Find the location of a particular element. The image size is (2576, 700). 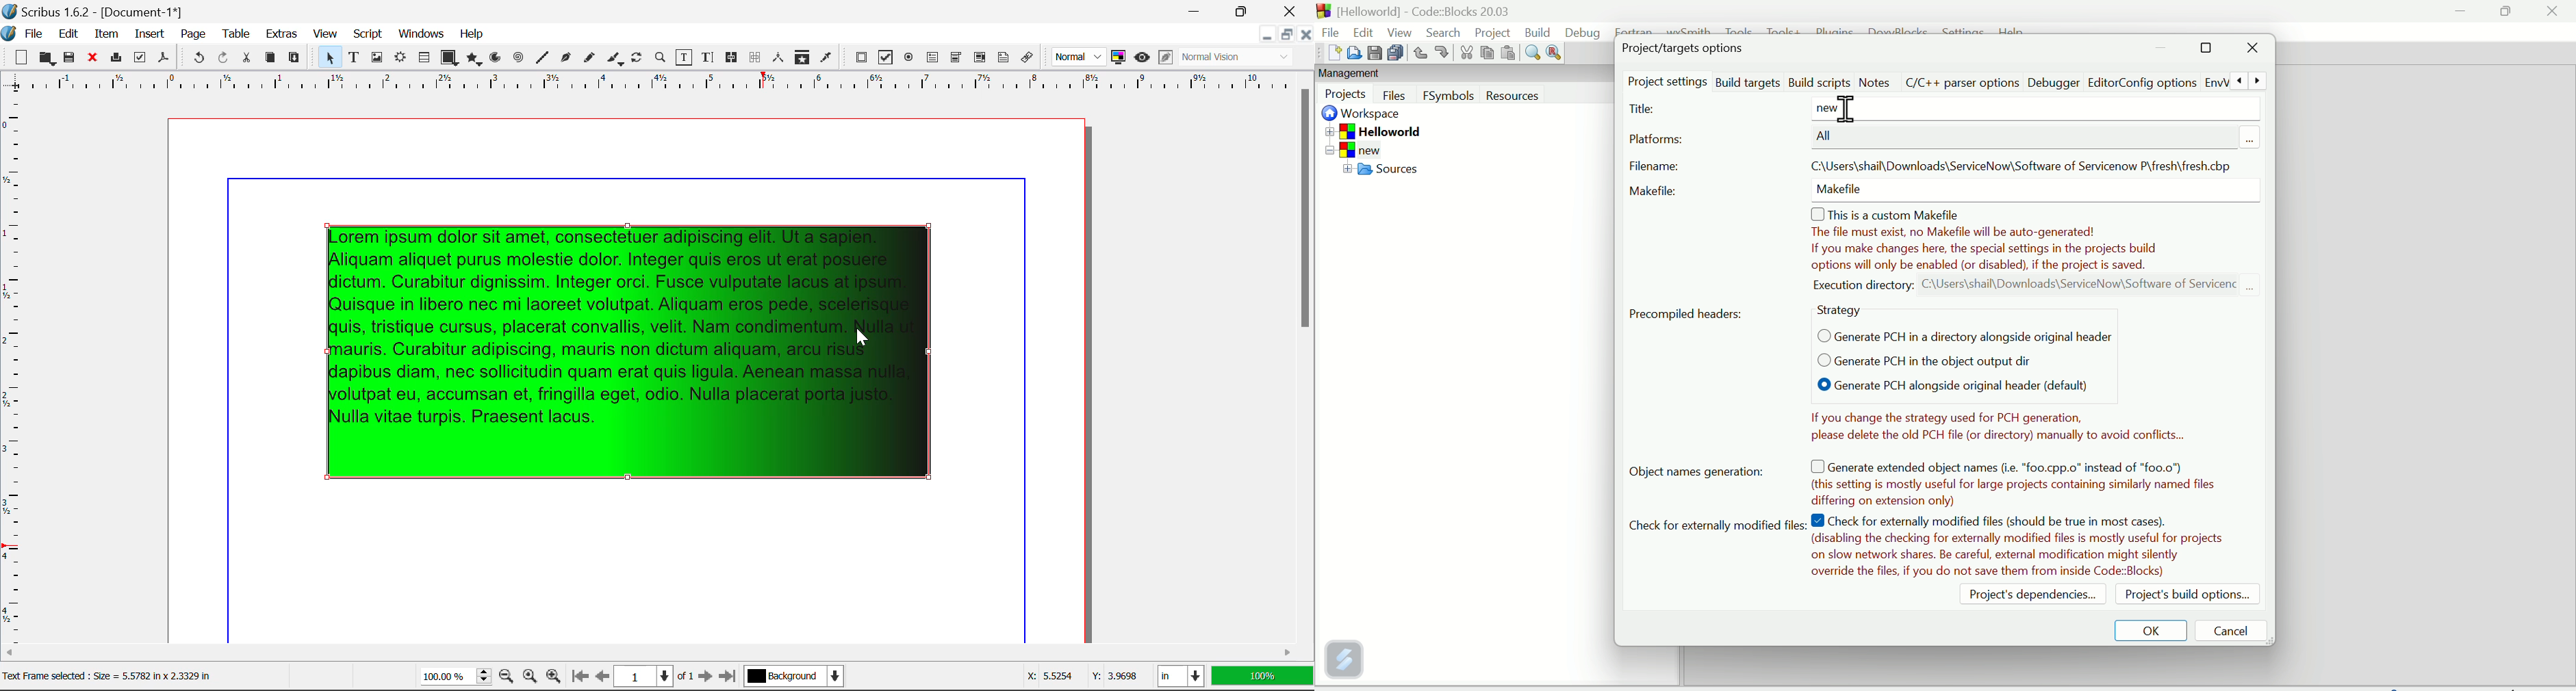

Zoom In is located at coordinates (554, 678).